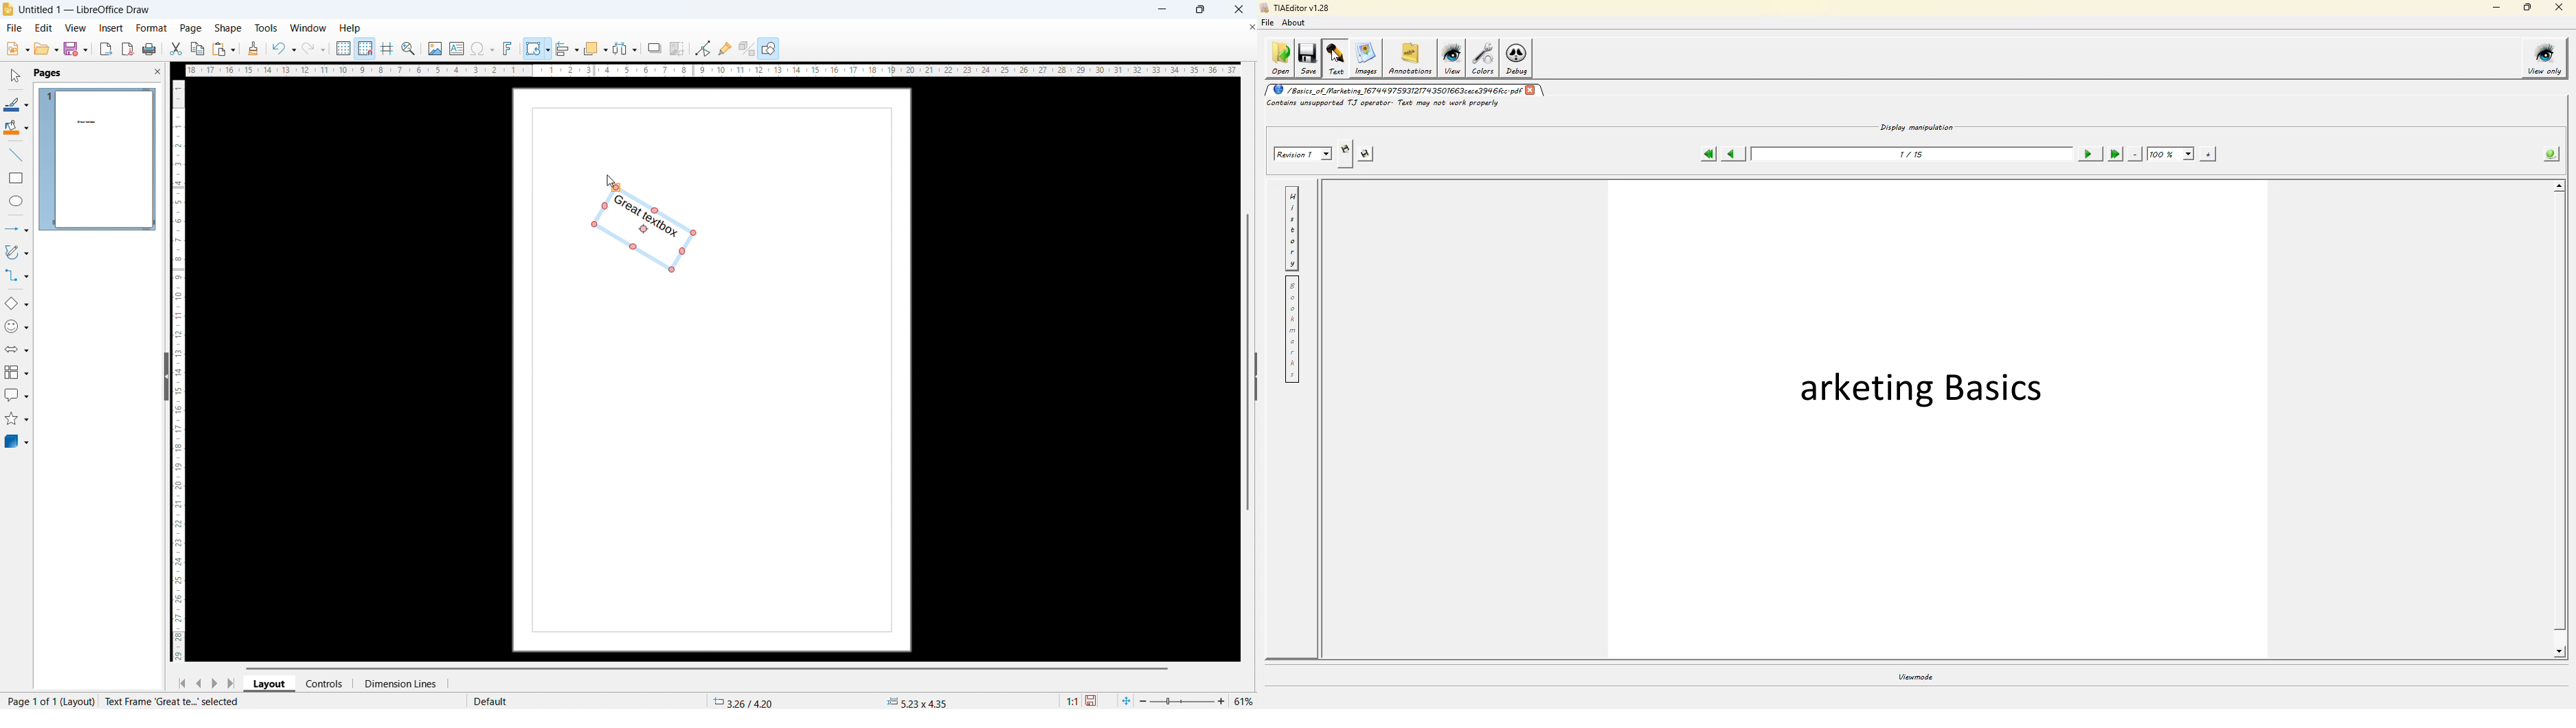 This screenshot has width=2576, height=728. Describe the element at coordinates (16, 304) in the screenshot. I see `basic shapes` at that location.